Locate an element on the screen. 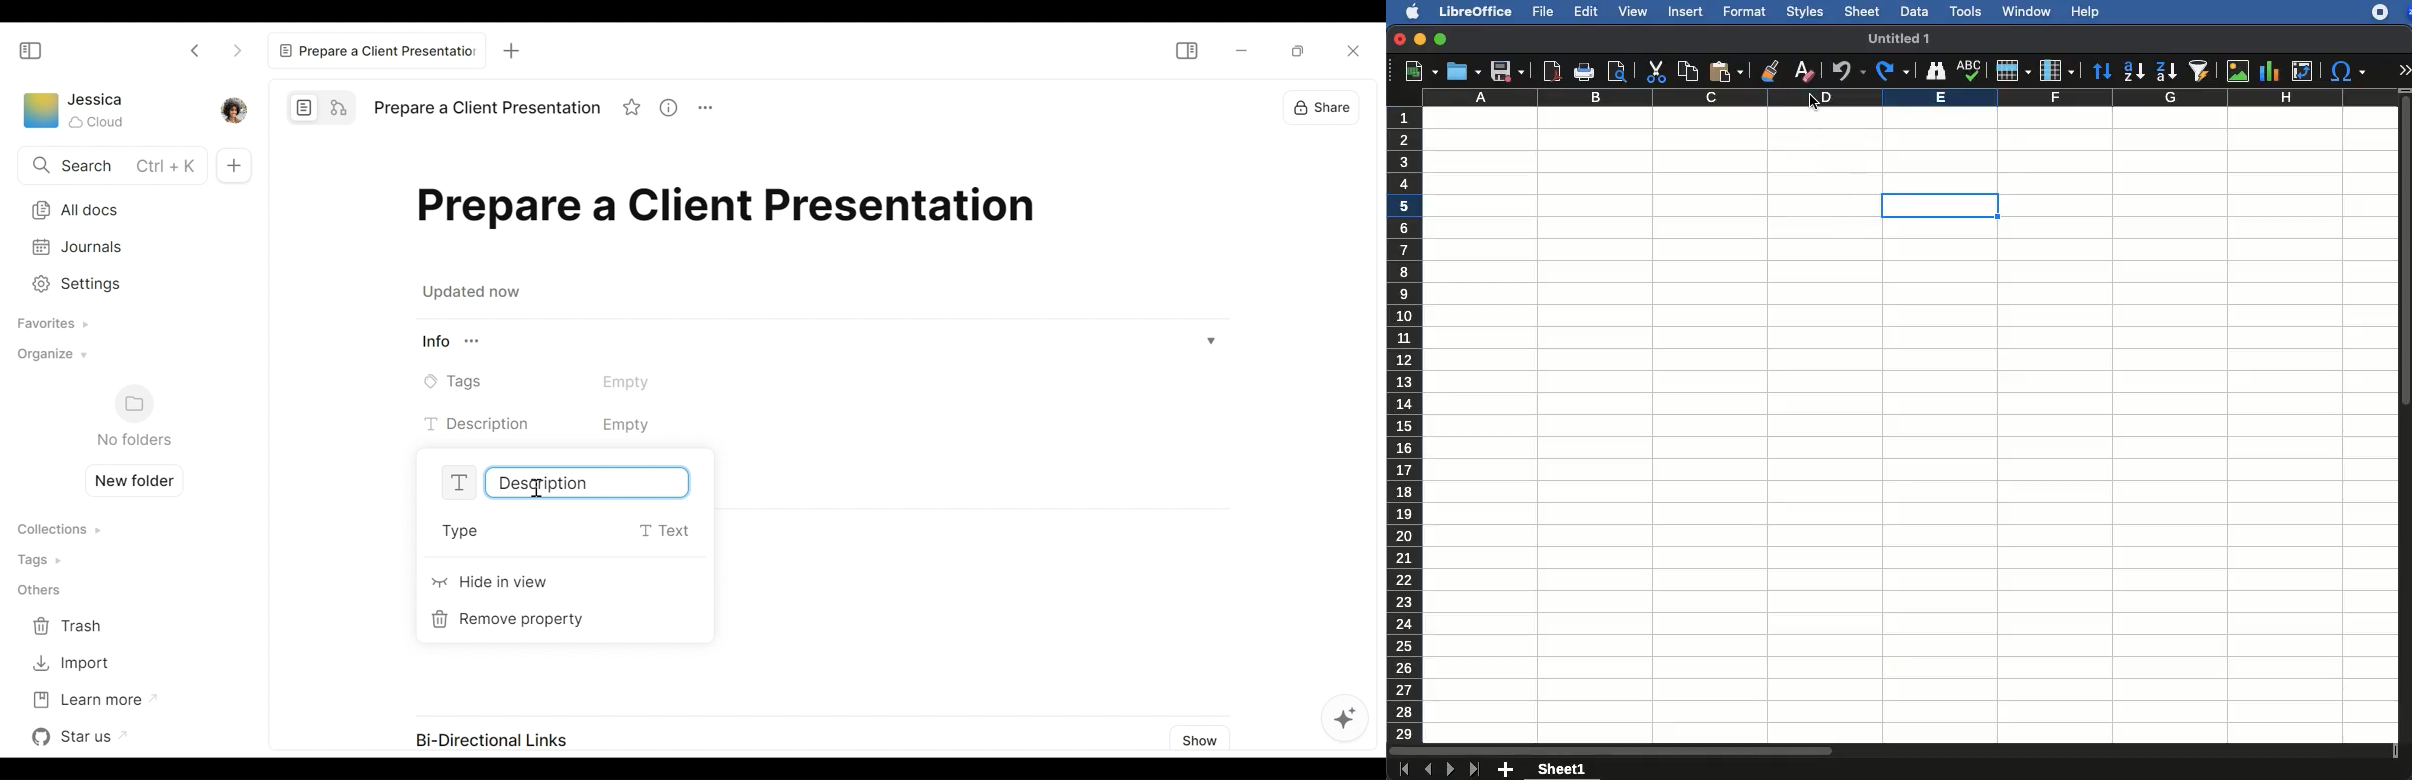 The image size is (2436, 784). Username is located at coordinates (97, 100).